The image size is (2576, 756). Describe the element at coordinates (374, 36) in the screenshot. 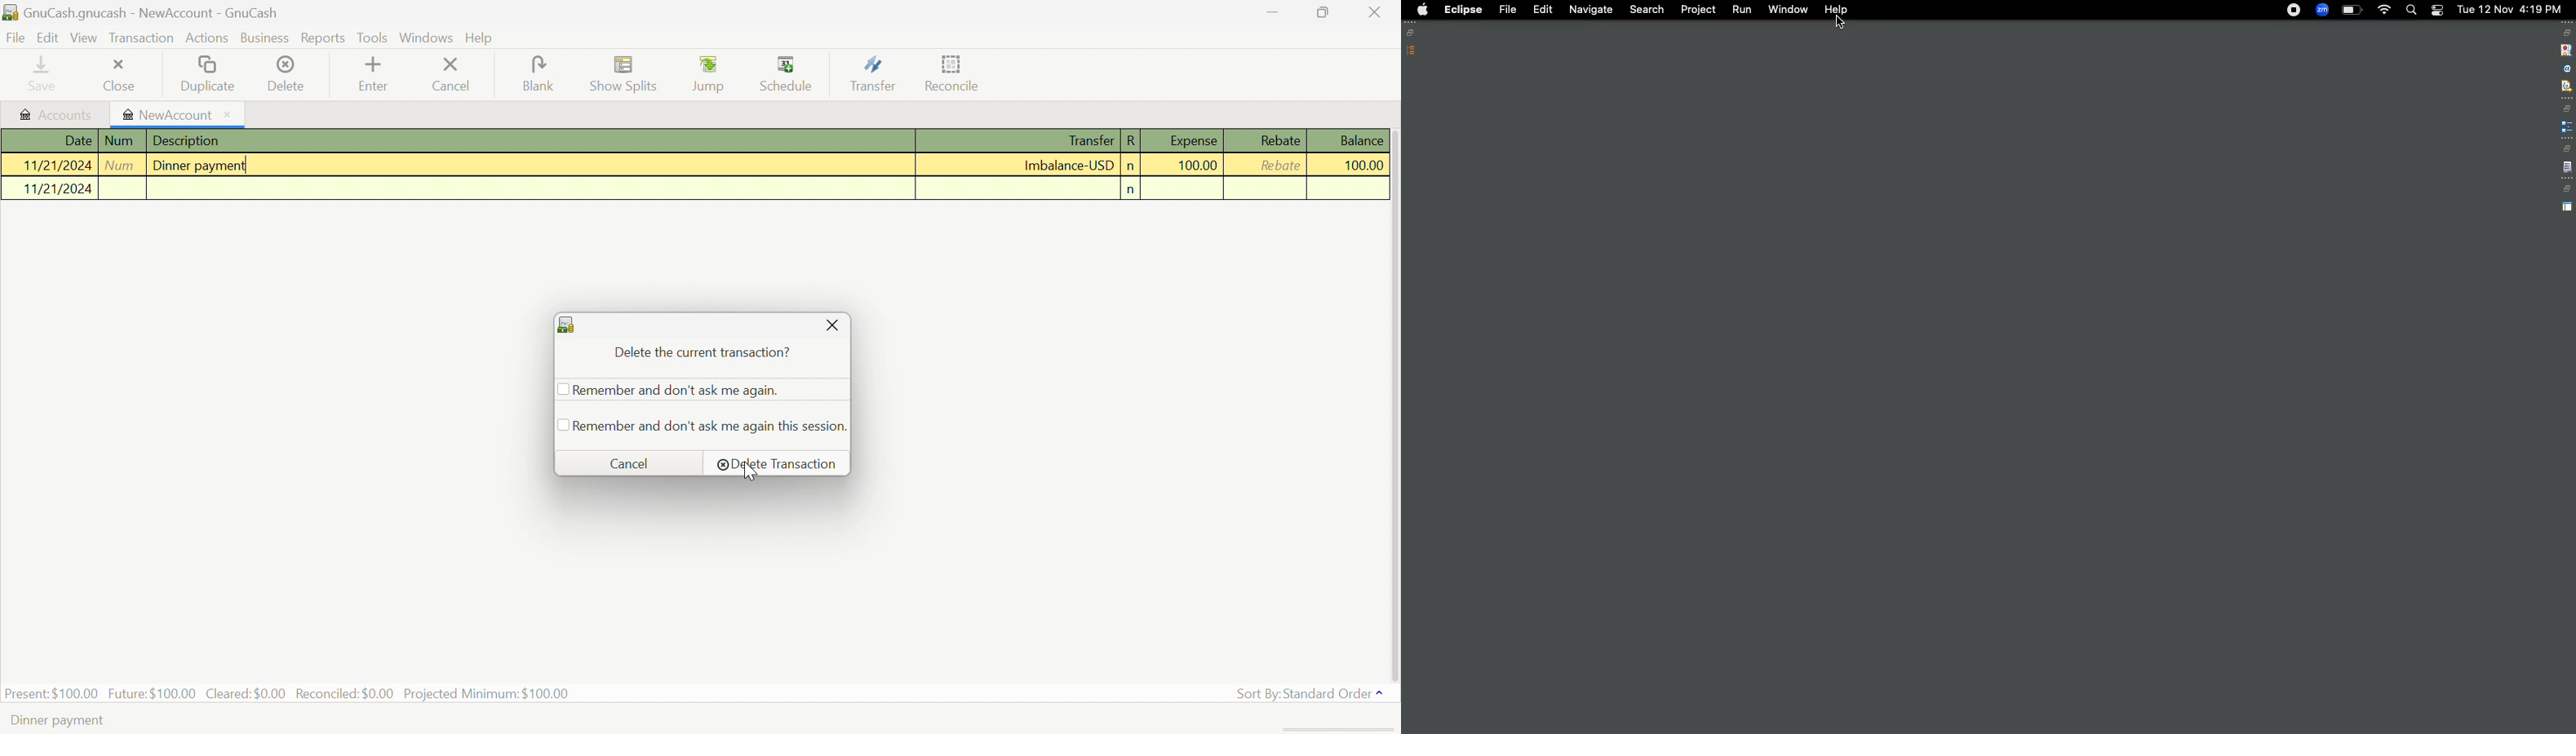

I see `Tools` at that location.